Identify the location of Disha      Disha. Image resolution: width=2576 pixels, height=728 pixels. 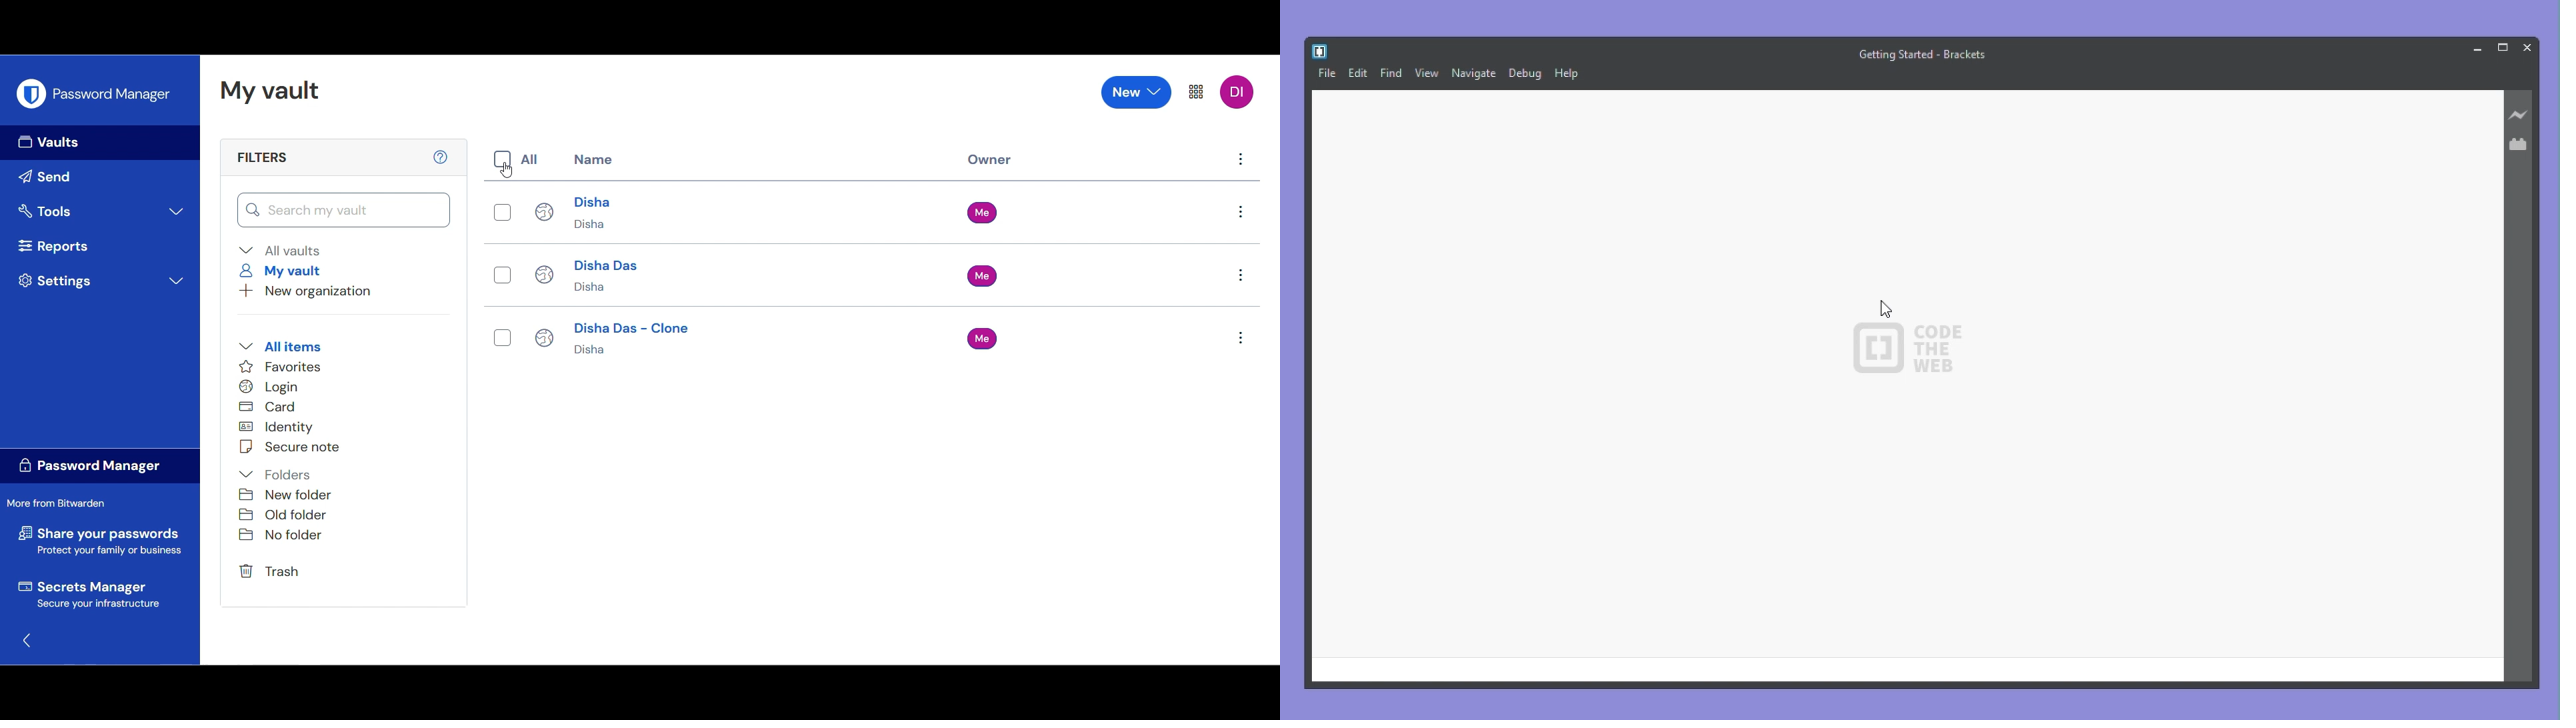
(575, 211).